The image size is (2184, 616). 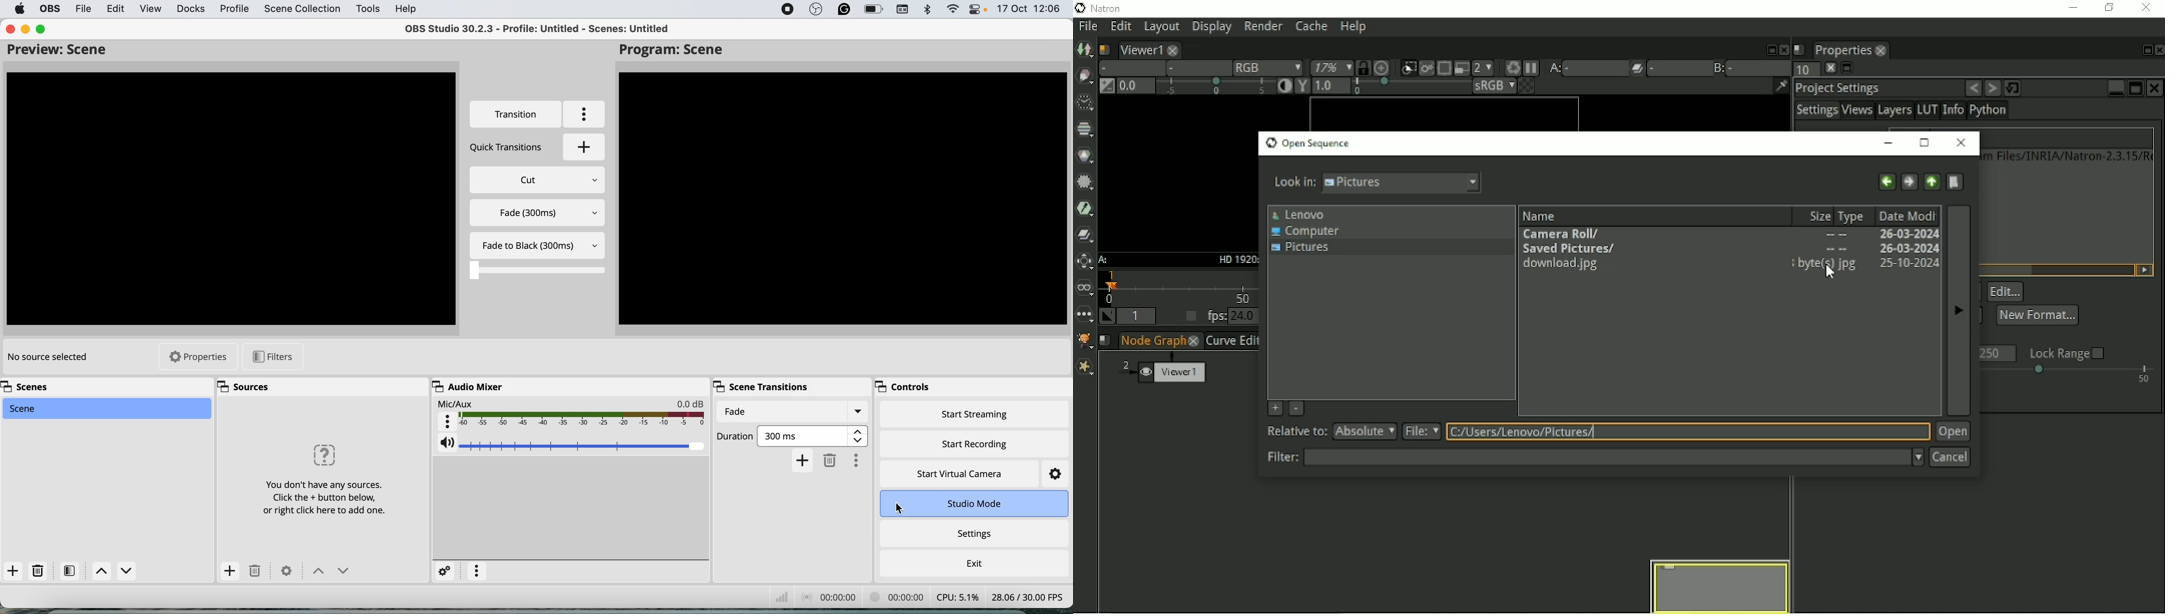 I want to click on switch between sources, so click(x=328, y=572).